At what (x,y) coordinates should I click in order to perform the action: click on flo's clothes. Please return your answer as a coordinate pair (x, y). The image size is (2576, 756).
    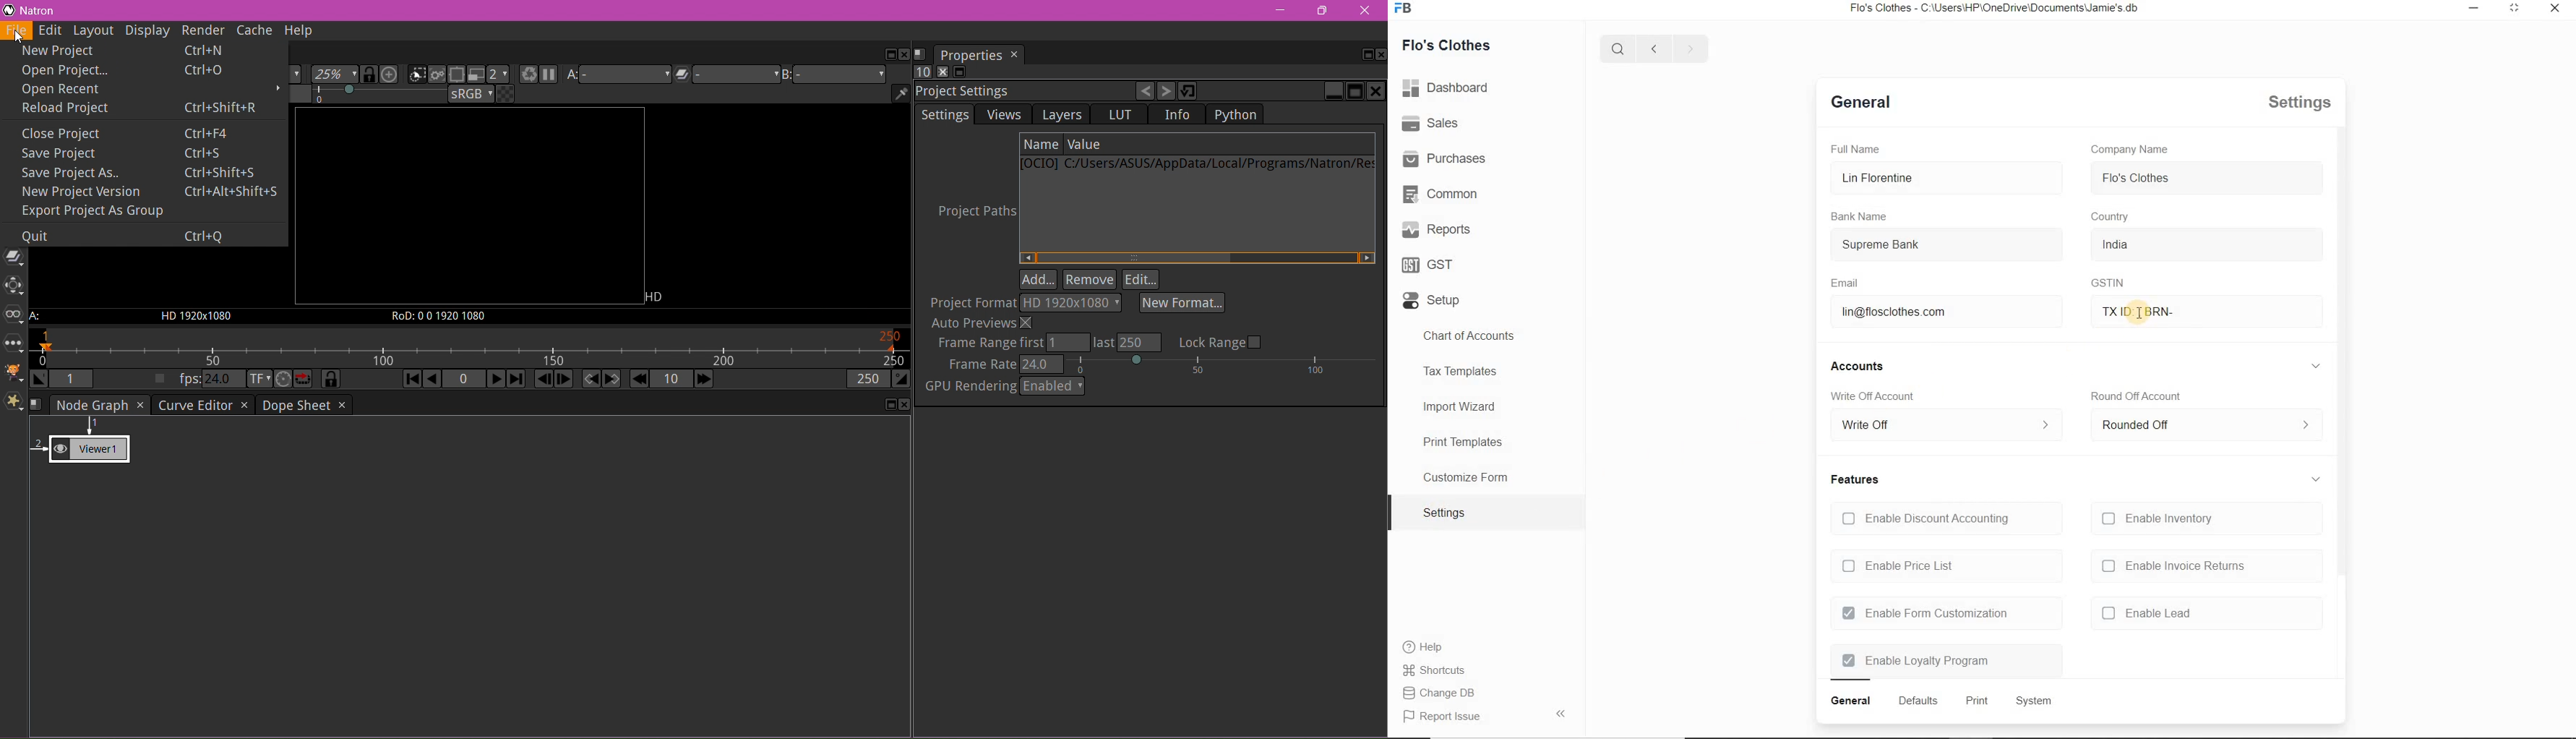
    Looking at the image, I should click on (2137, 178).